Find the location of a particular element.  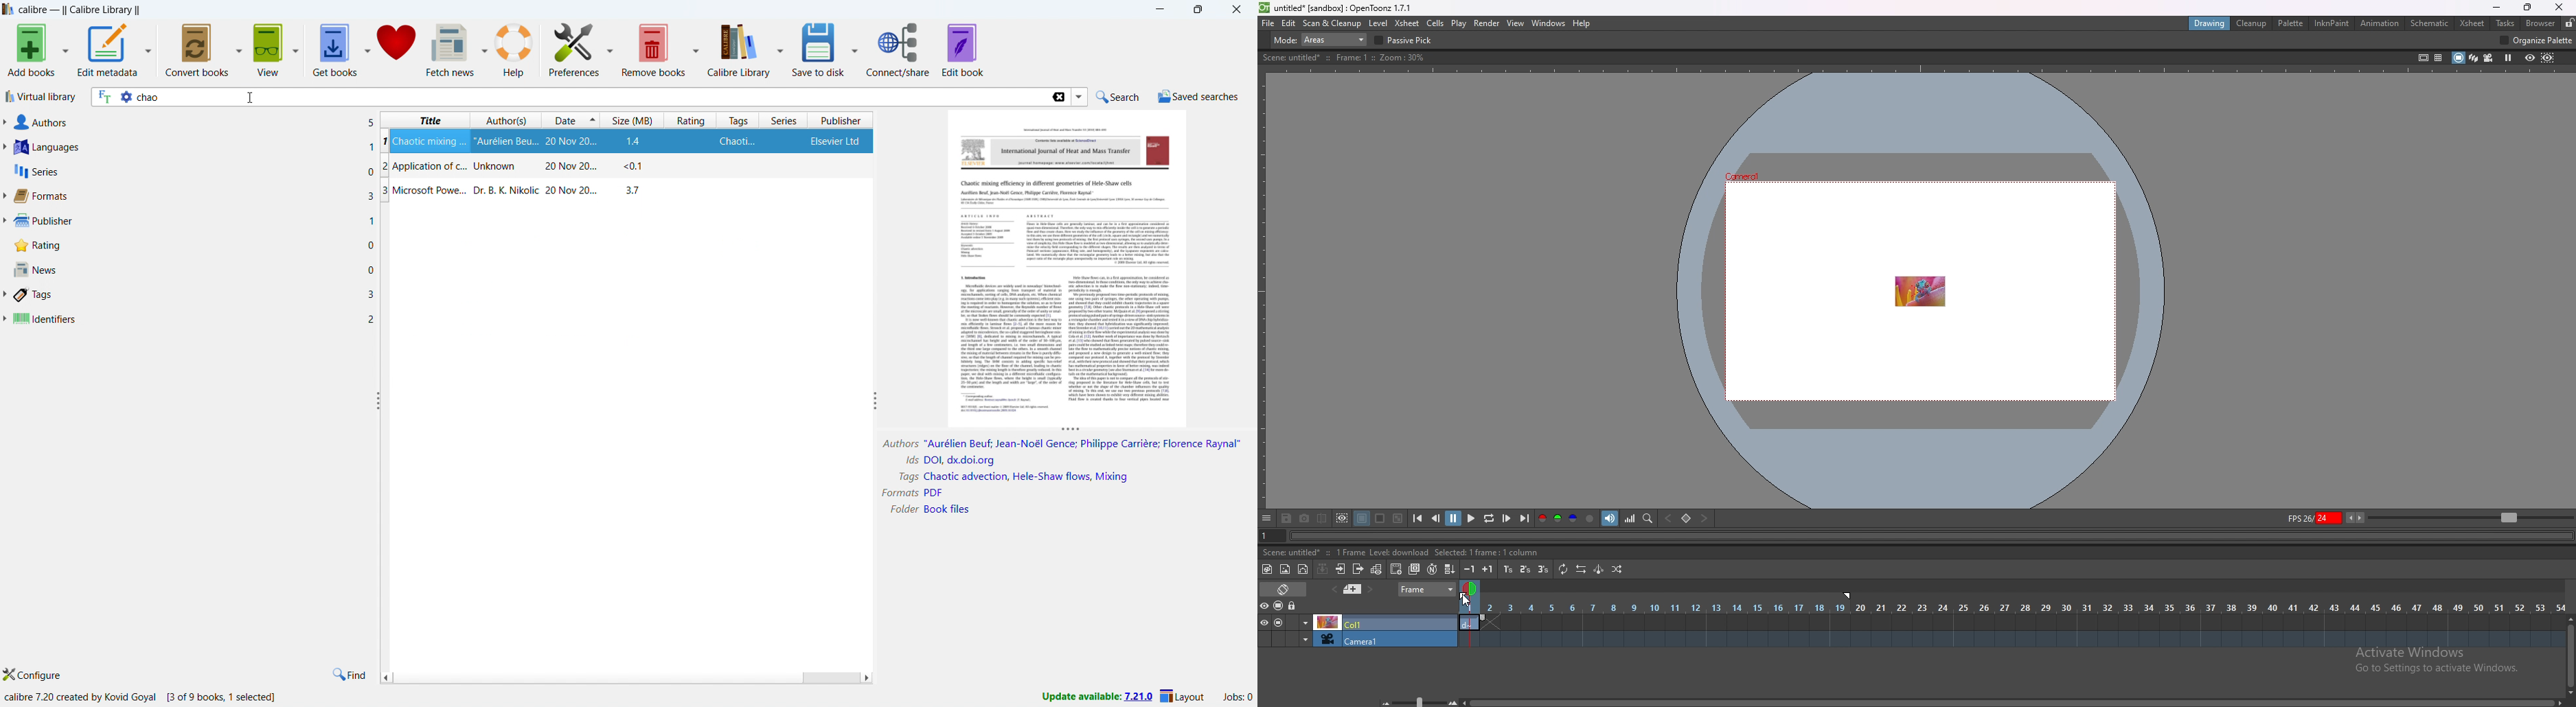

sort by title is located at coordinates (426, 118).